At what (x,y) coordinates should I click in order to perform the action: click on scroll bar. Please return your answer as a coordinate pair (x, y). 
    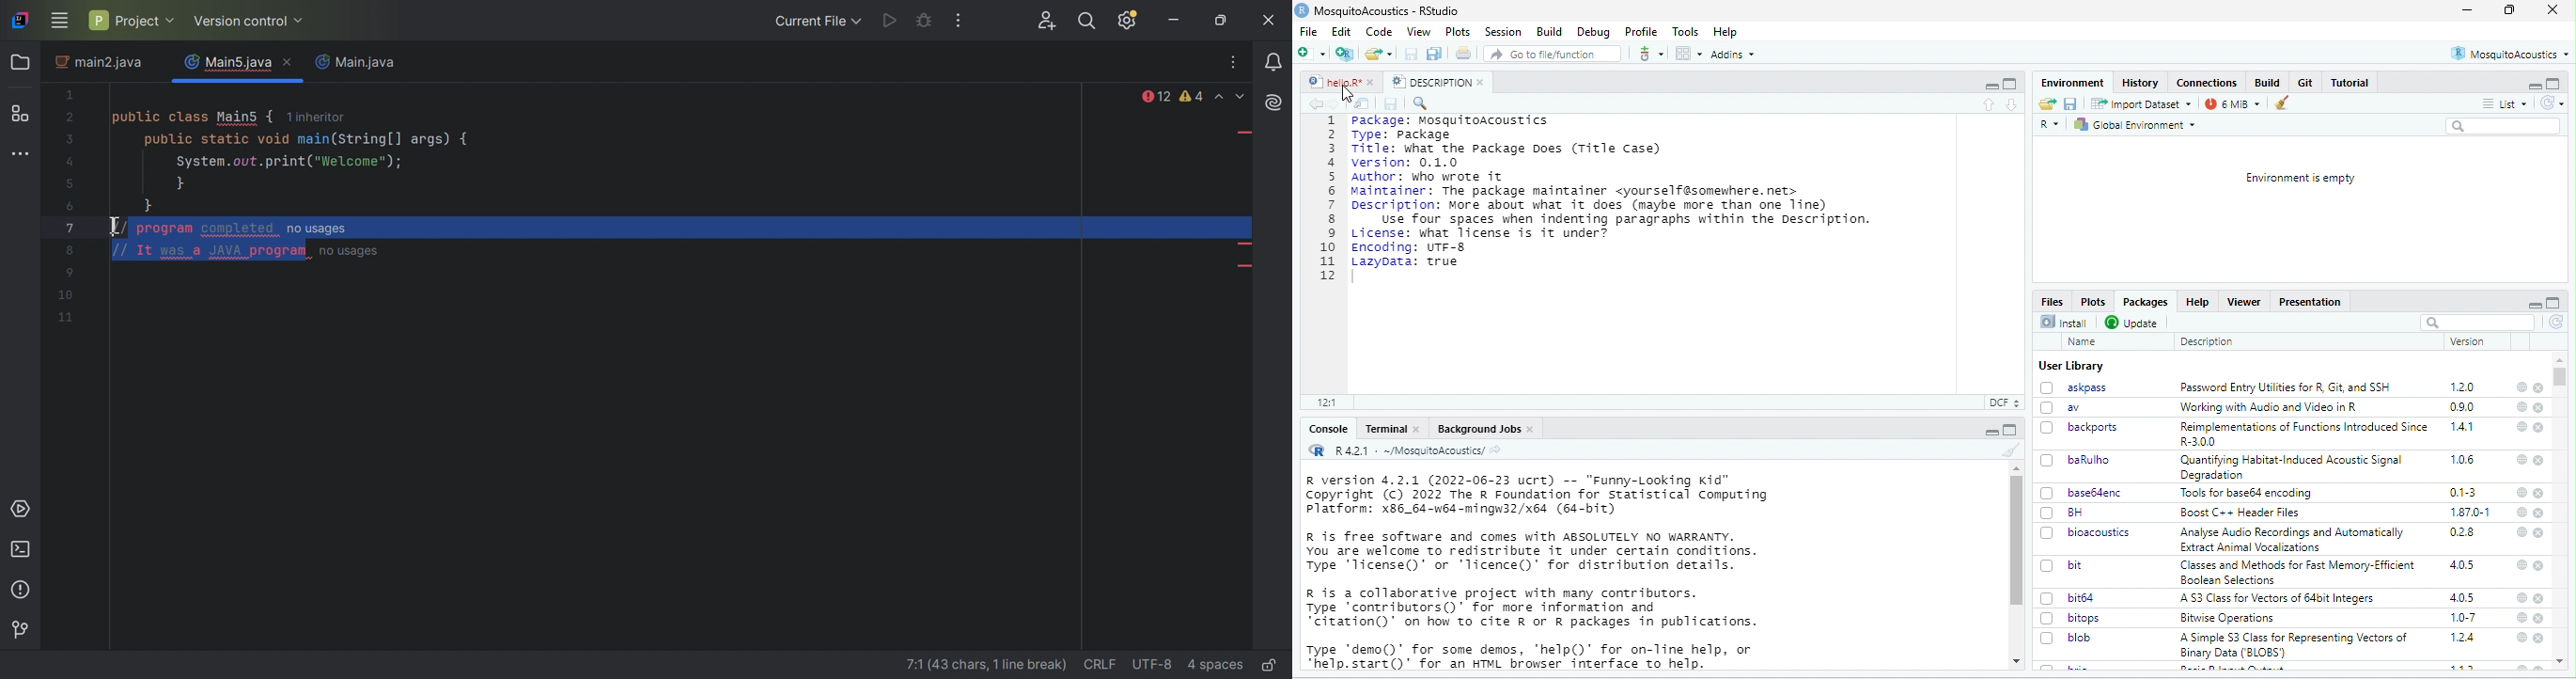
    Looking at the image, I should click on (2564, 378).